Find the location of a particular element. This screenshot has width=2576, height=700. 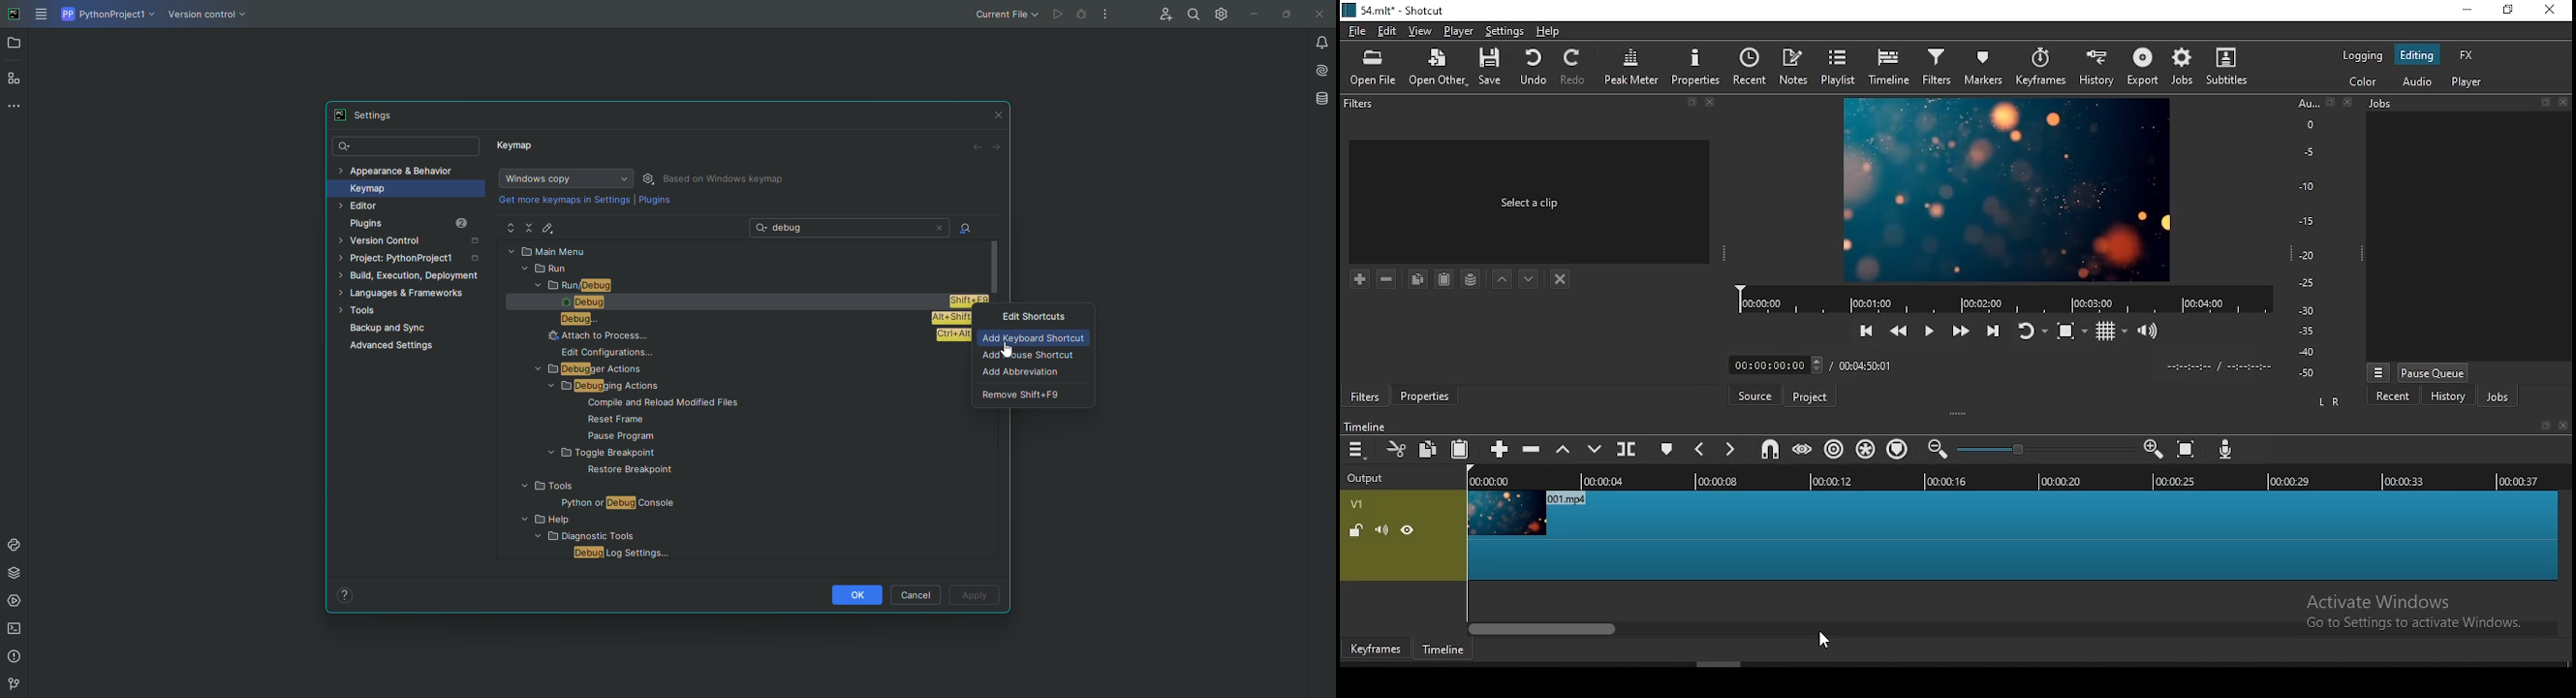

Languages and Framework is located at coordinates (407, 294).